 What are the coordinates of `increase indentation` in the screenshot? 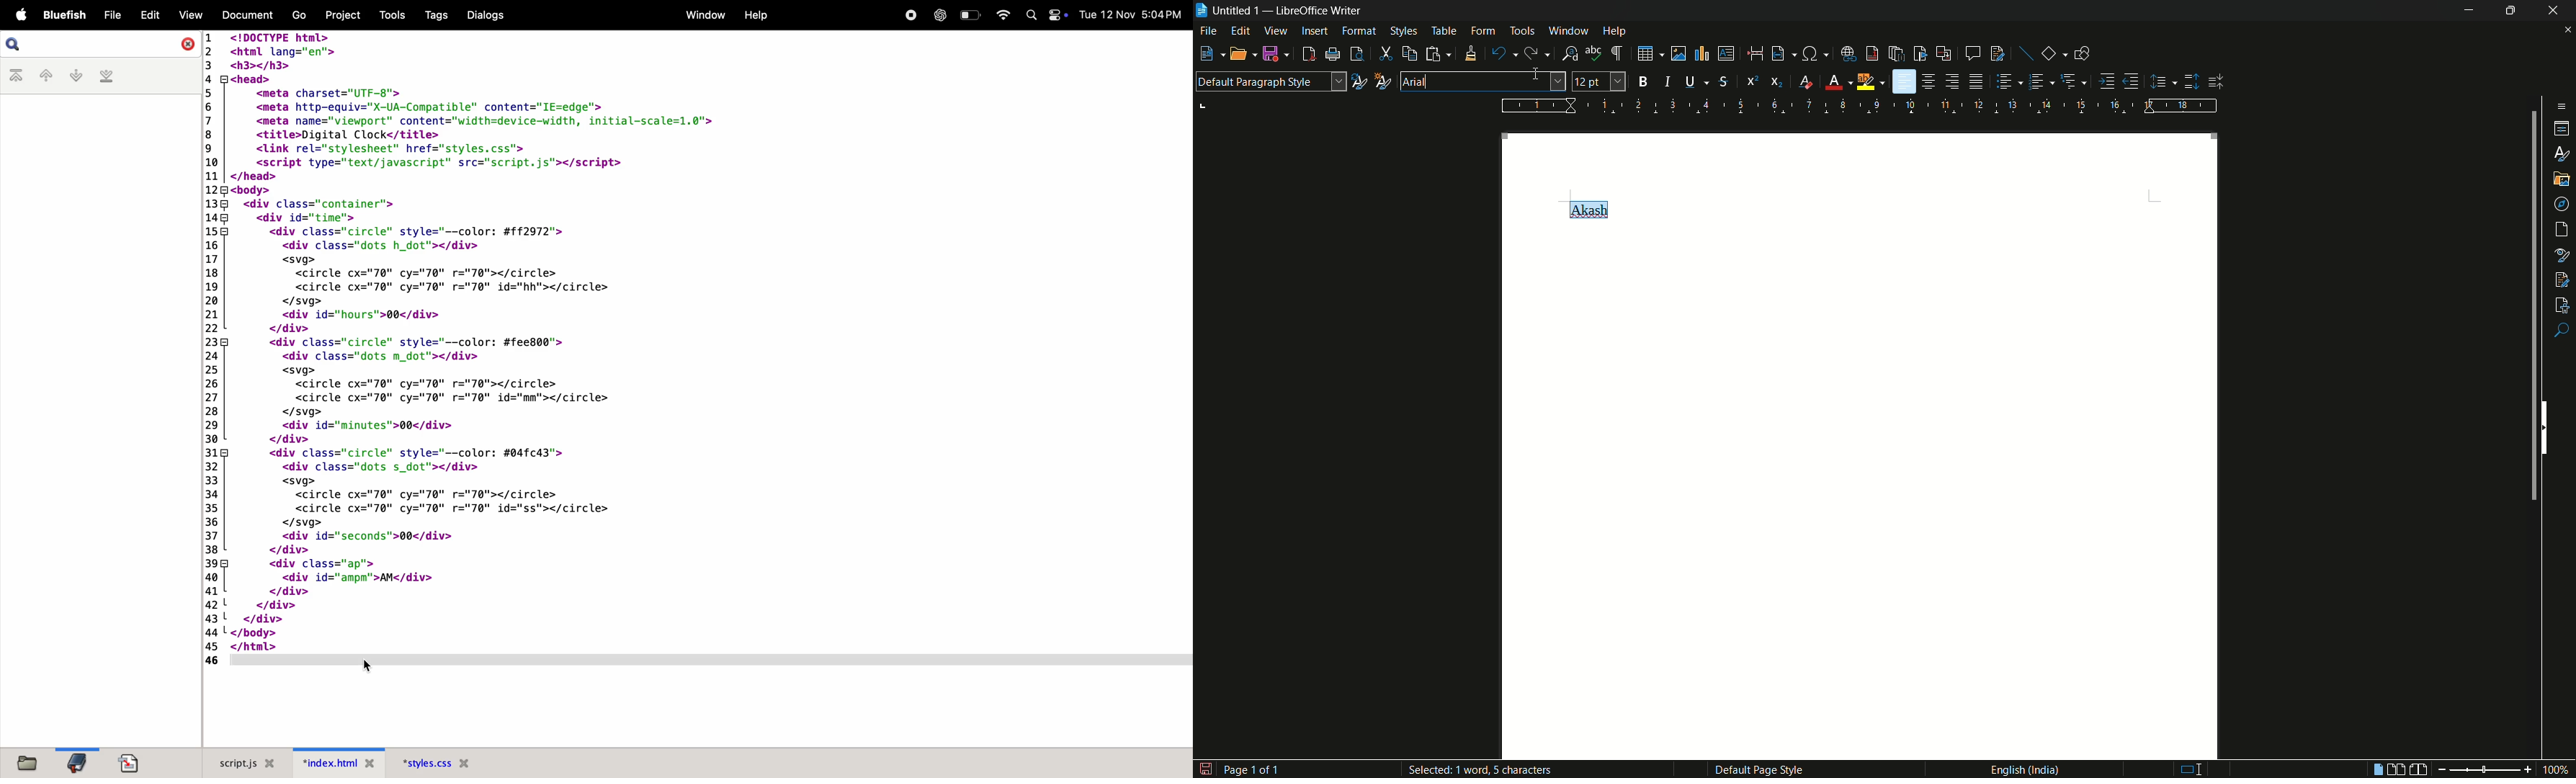 It's located at (2108, 81).